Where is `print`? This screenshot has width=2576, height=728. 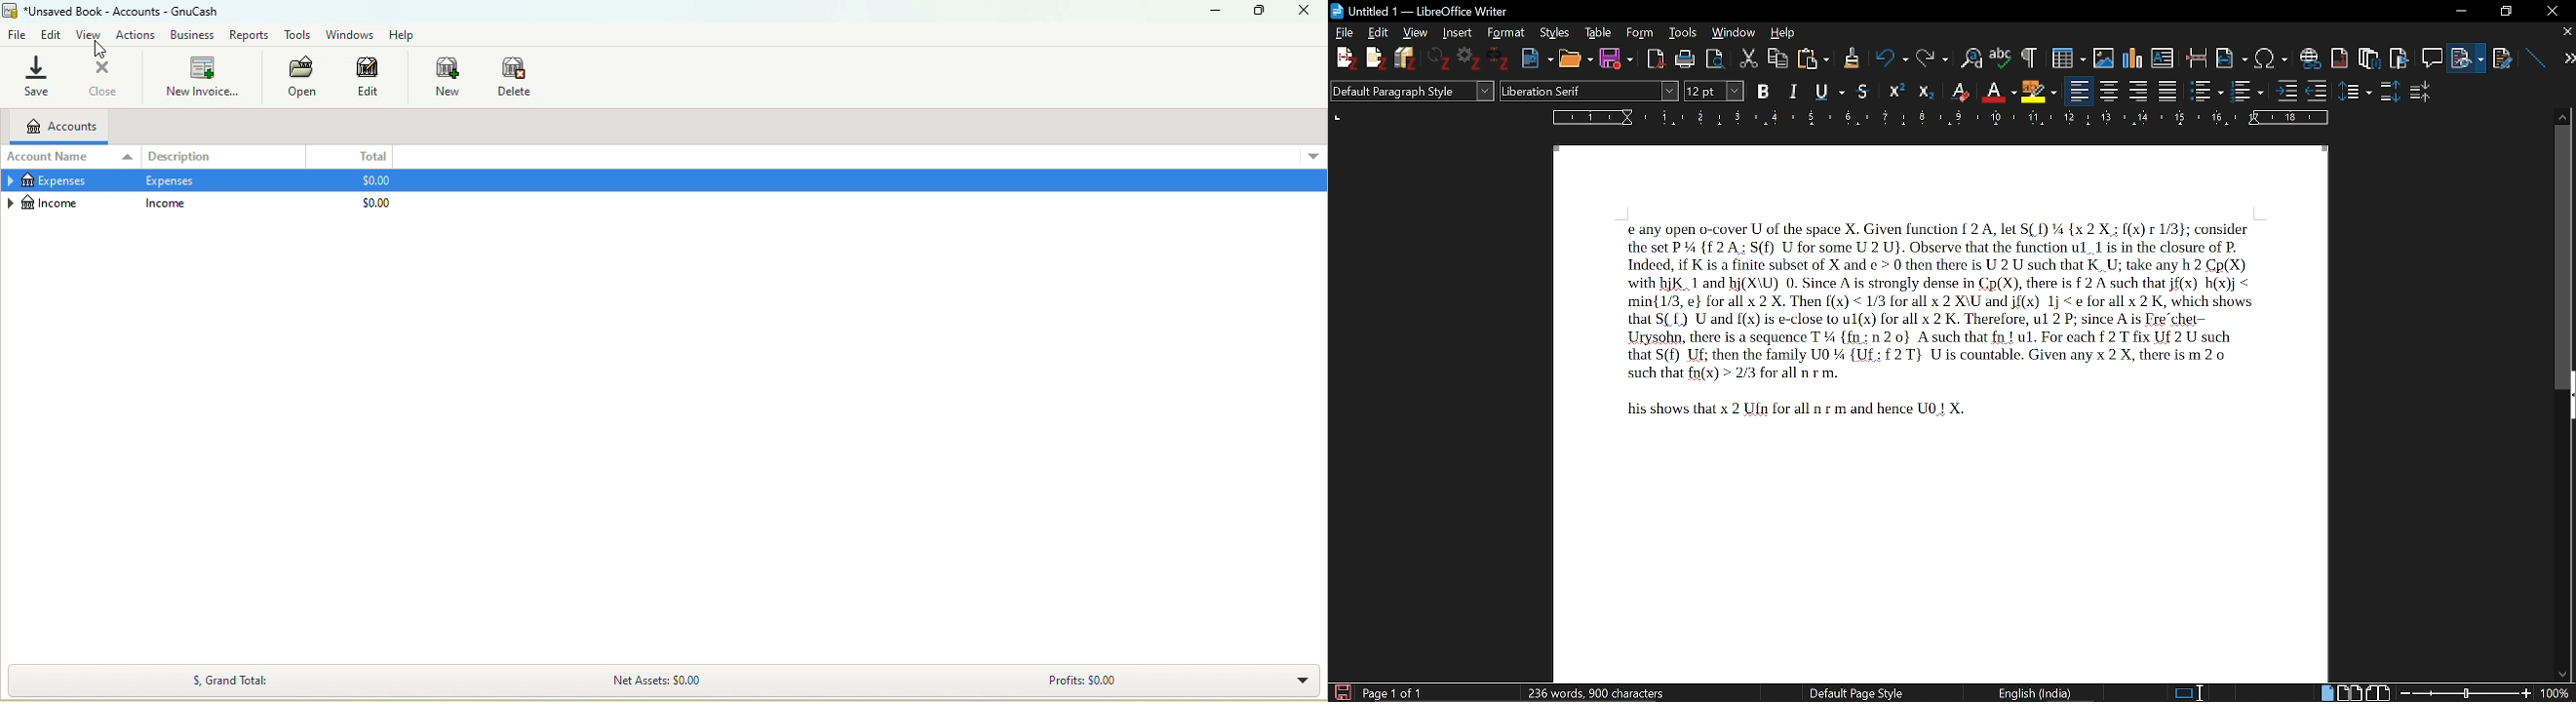
print is located at coordinates (1685, 58).